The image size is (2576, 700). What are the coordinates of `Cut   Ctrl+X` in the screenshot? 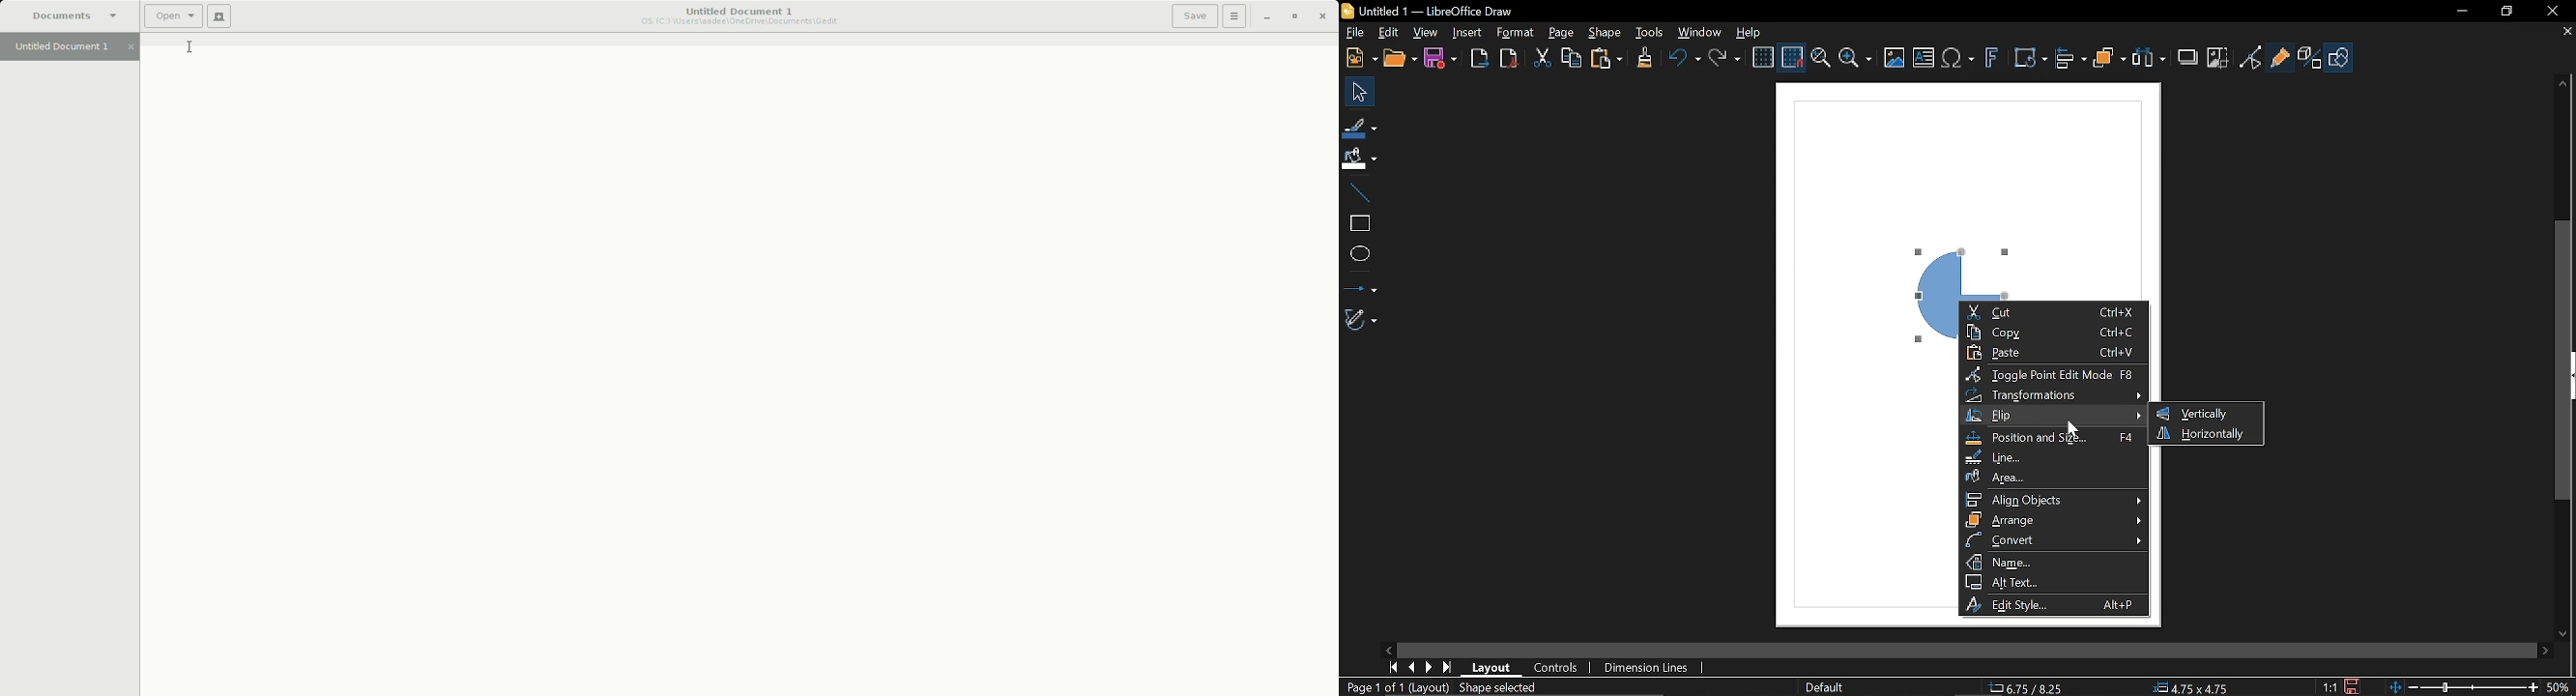 It's located at (2050, 312).